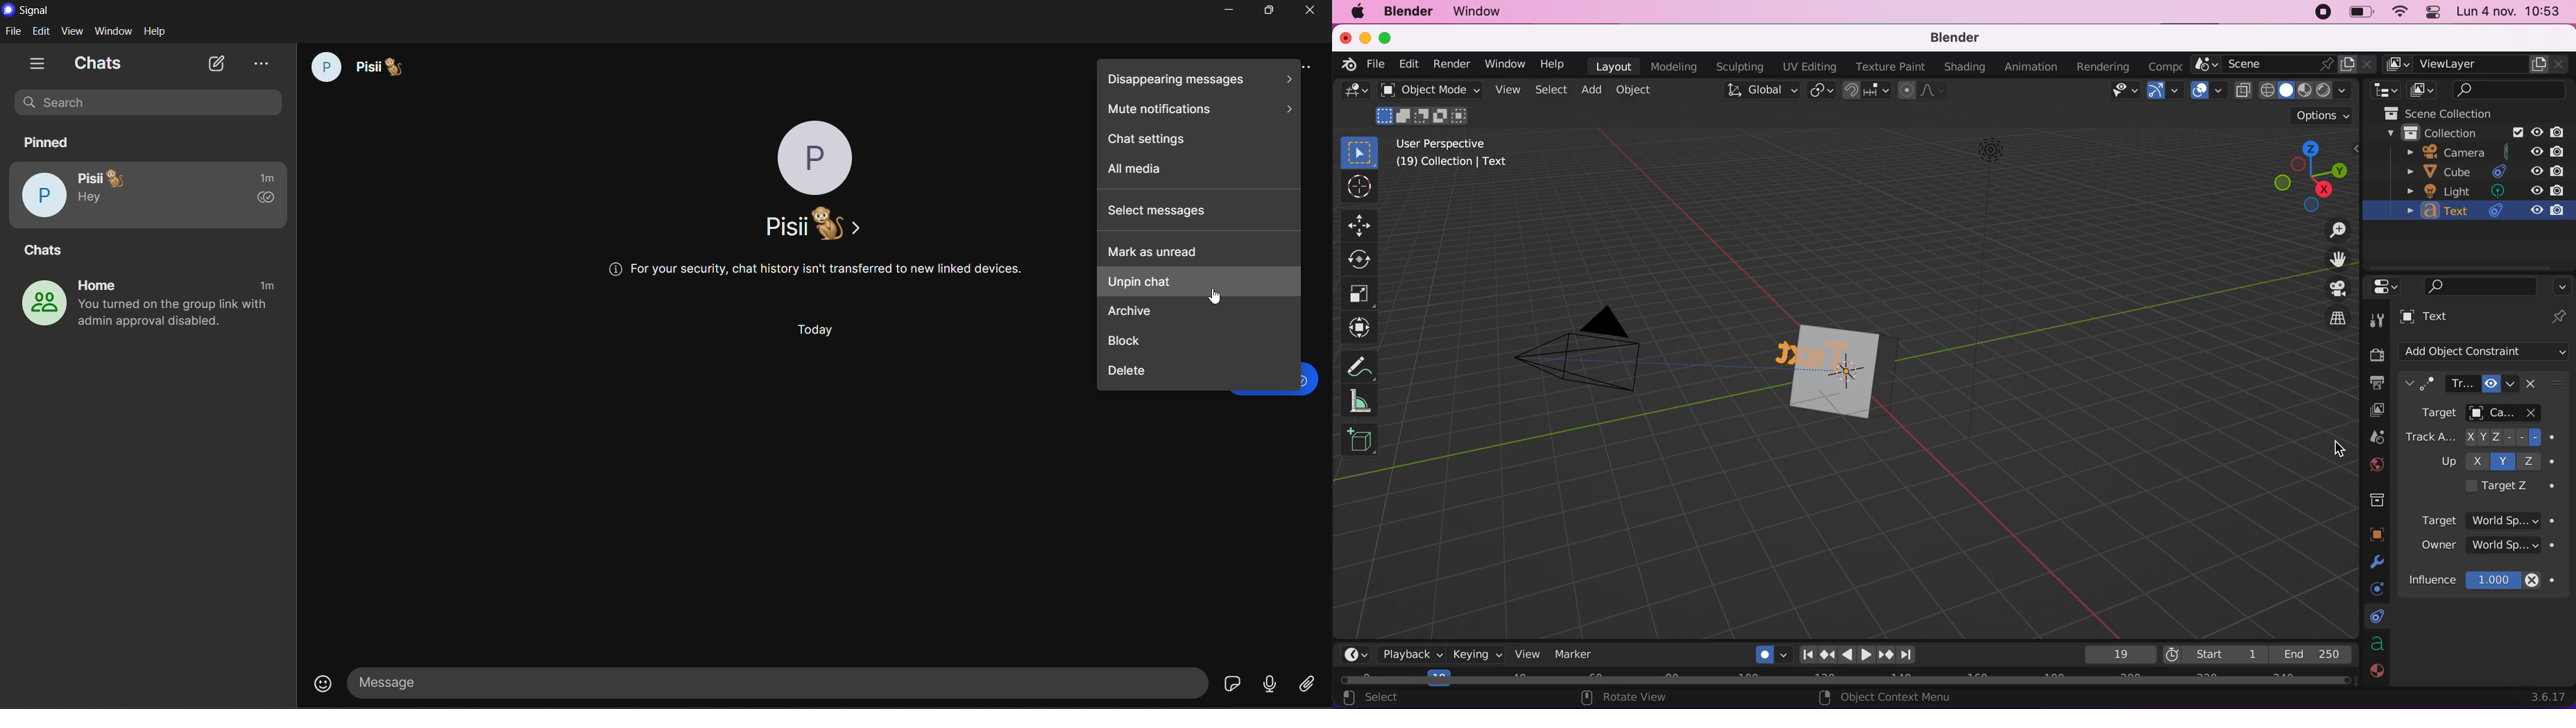 Image resolution: width=2576 pixels, height=728 pixels. I want to click on mute notifications, so click(1198, 109).